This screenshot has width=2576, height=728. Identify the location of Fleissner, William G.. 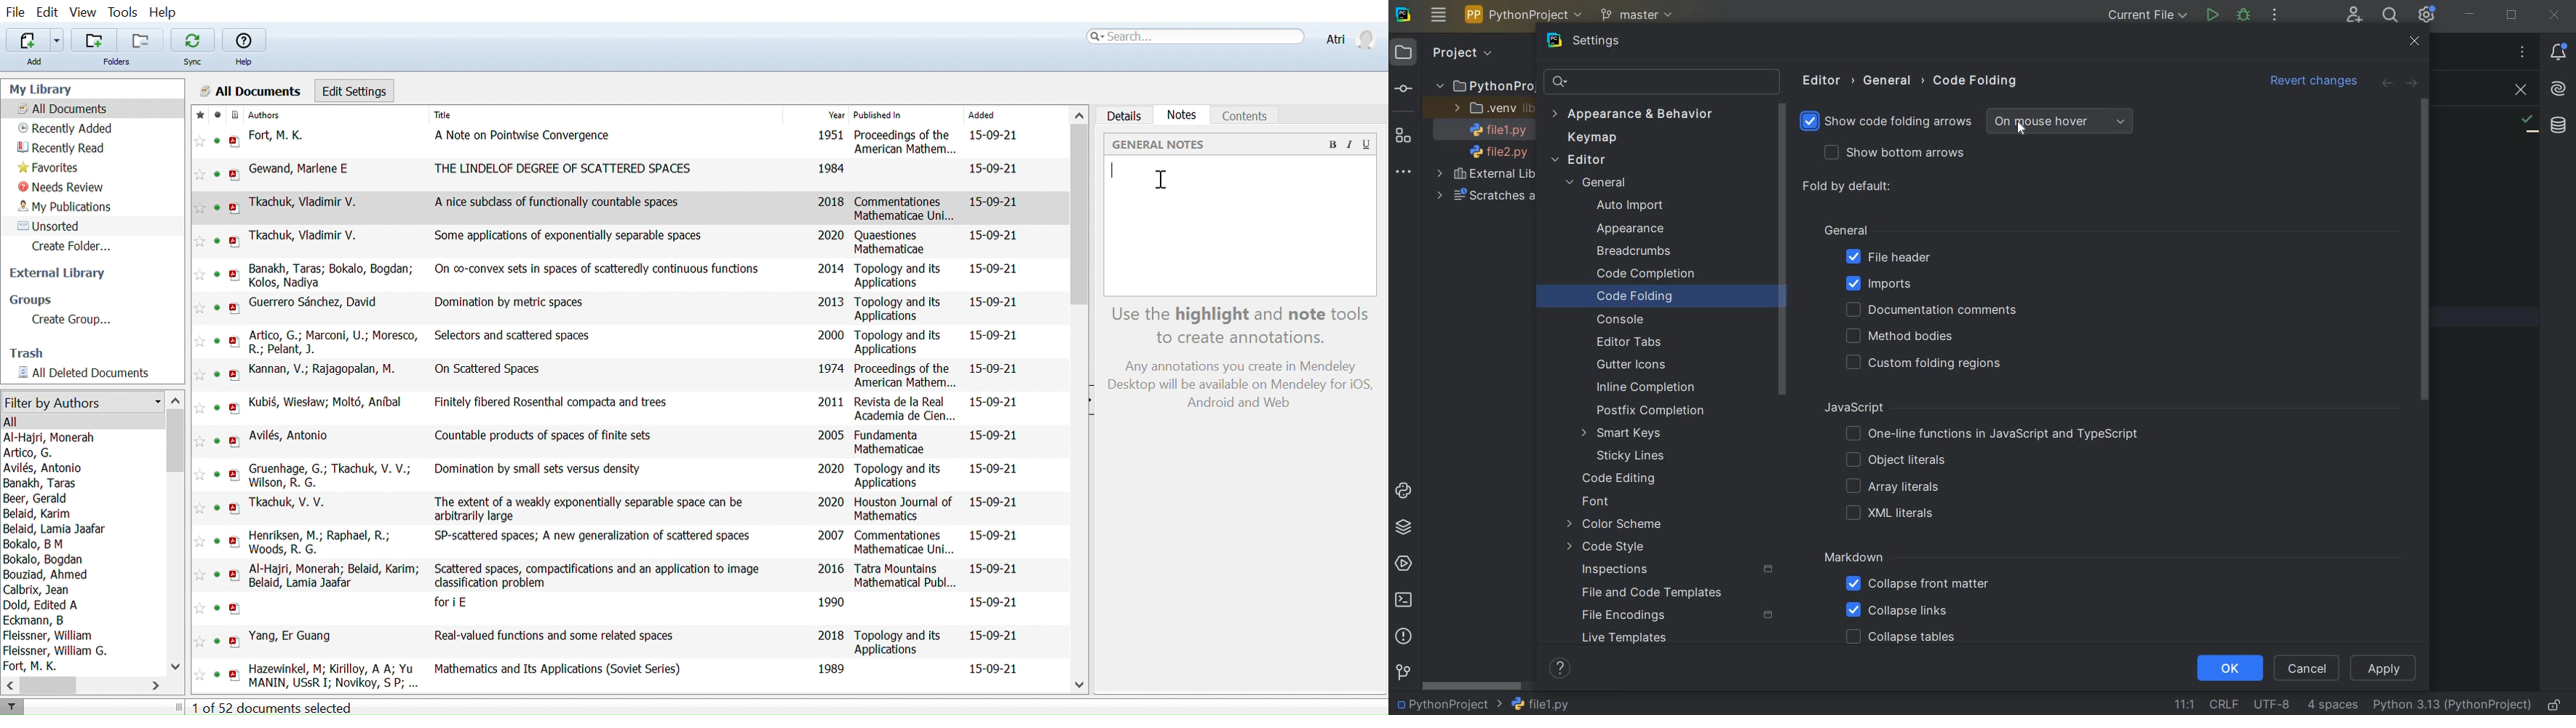
(58, 651).